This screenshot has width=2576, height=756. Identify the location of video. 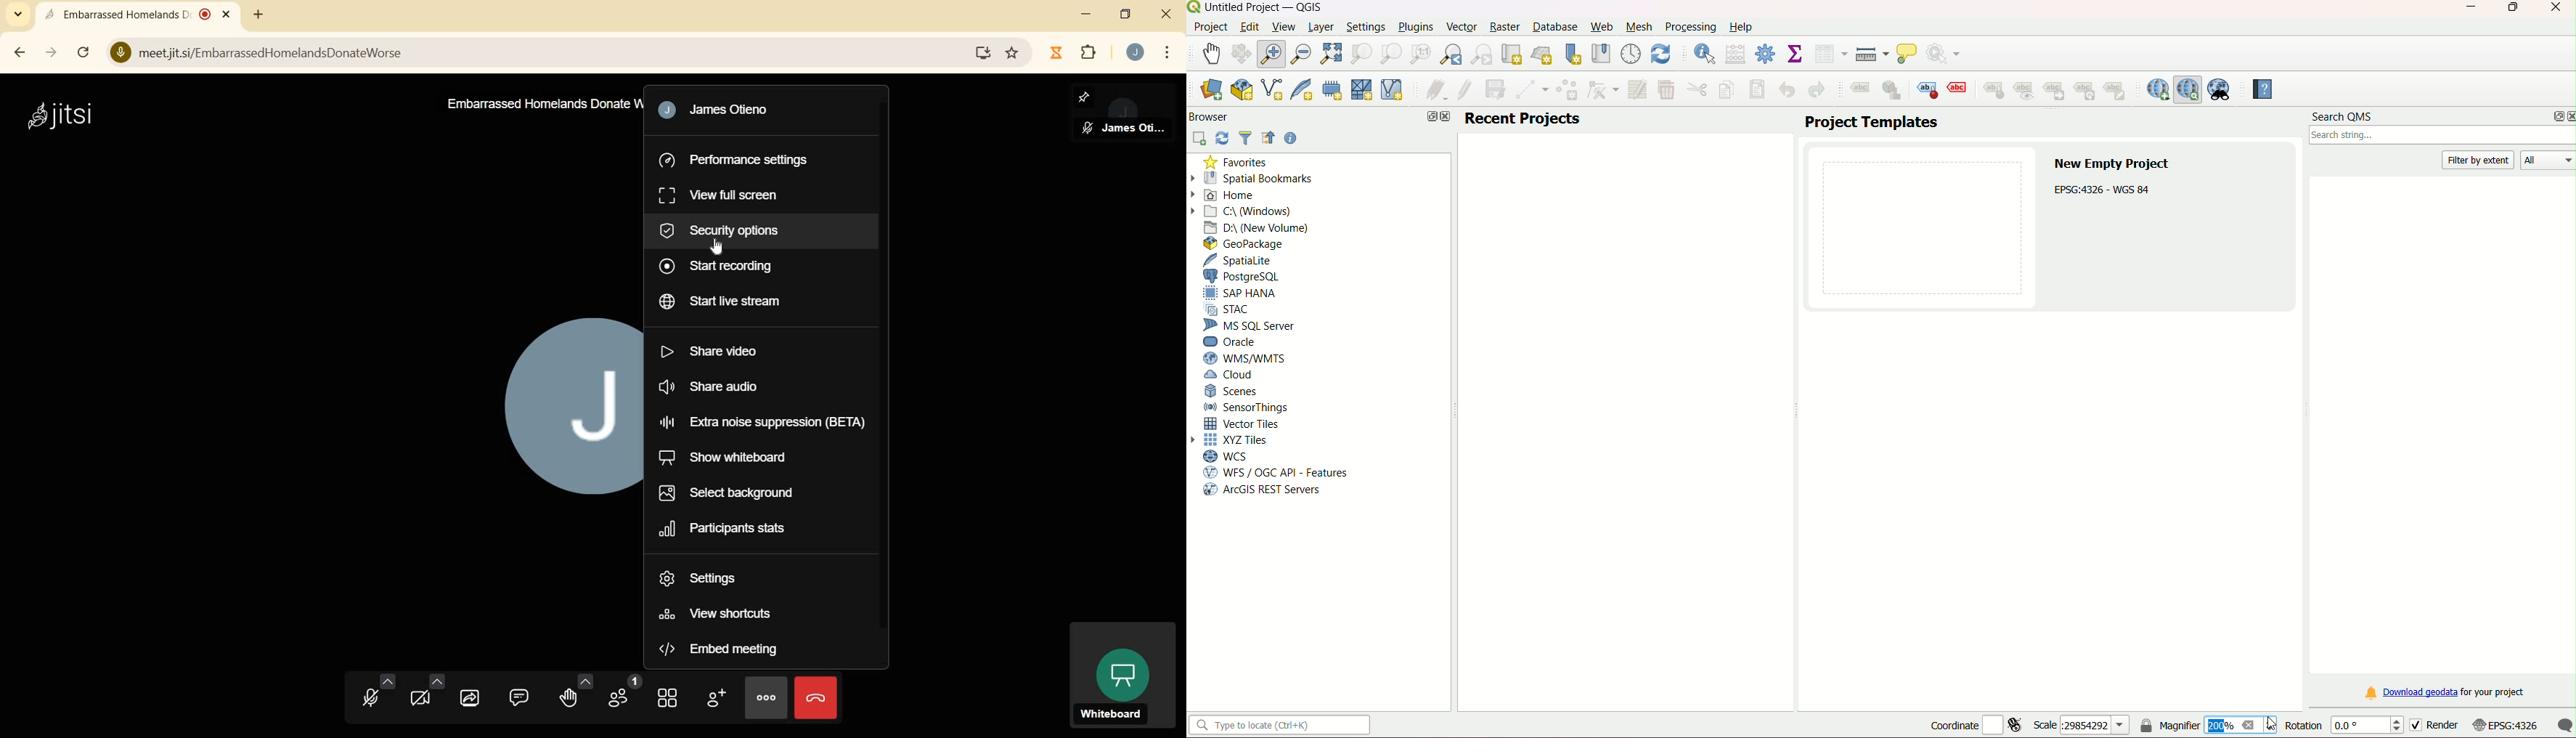
(424, 694).